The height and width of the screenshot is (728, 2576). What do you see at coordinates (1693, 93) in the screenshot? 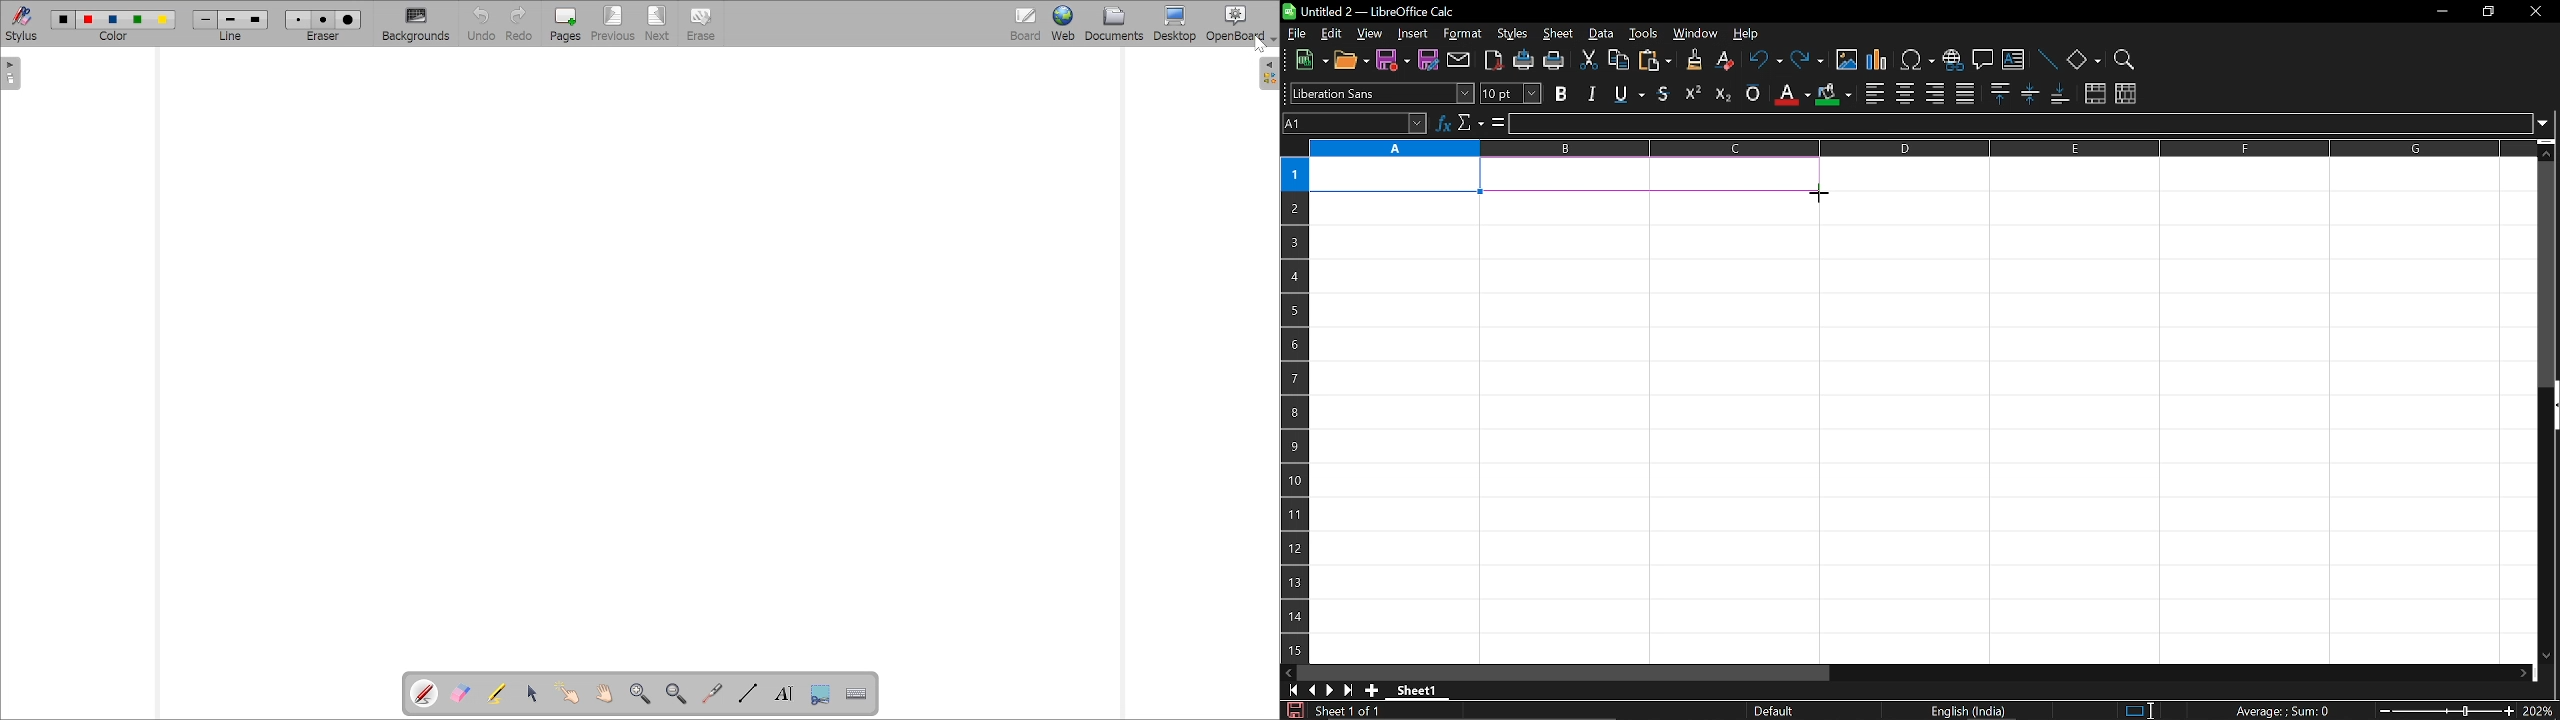
I see `supercript` at bounding box center [1693, 93].